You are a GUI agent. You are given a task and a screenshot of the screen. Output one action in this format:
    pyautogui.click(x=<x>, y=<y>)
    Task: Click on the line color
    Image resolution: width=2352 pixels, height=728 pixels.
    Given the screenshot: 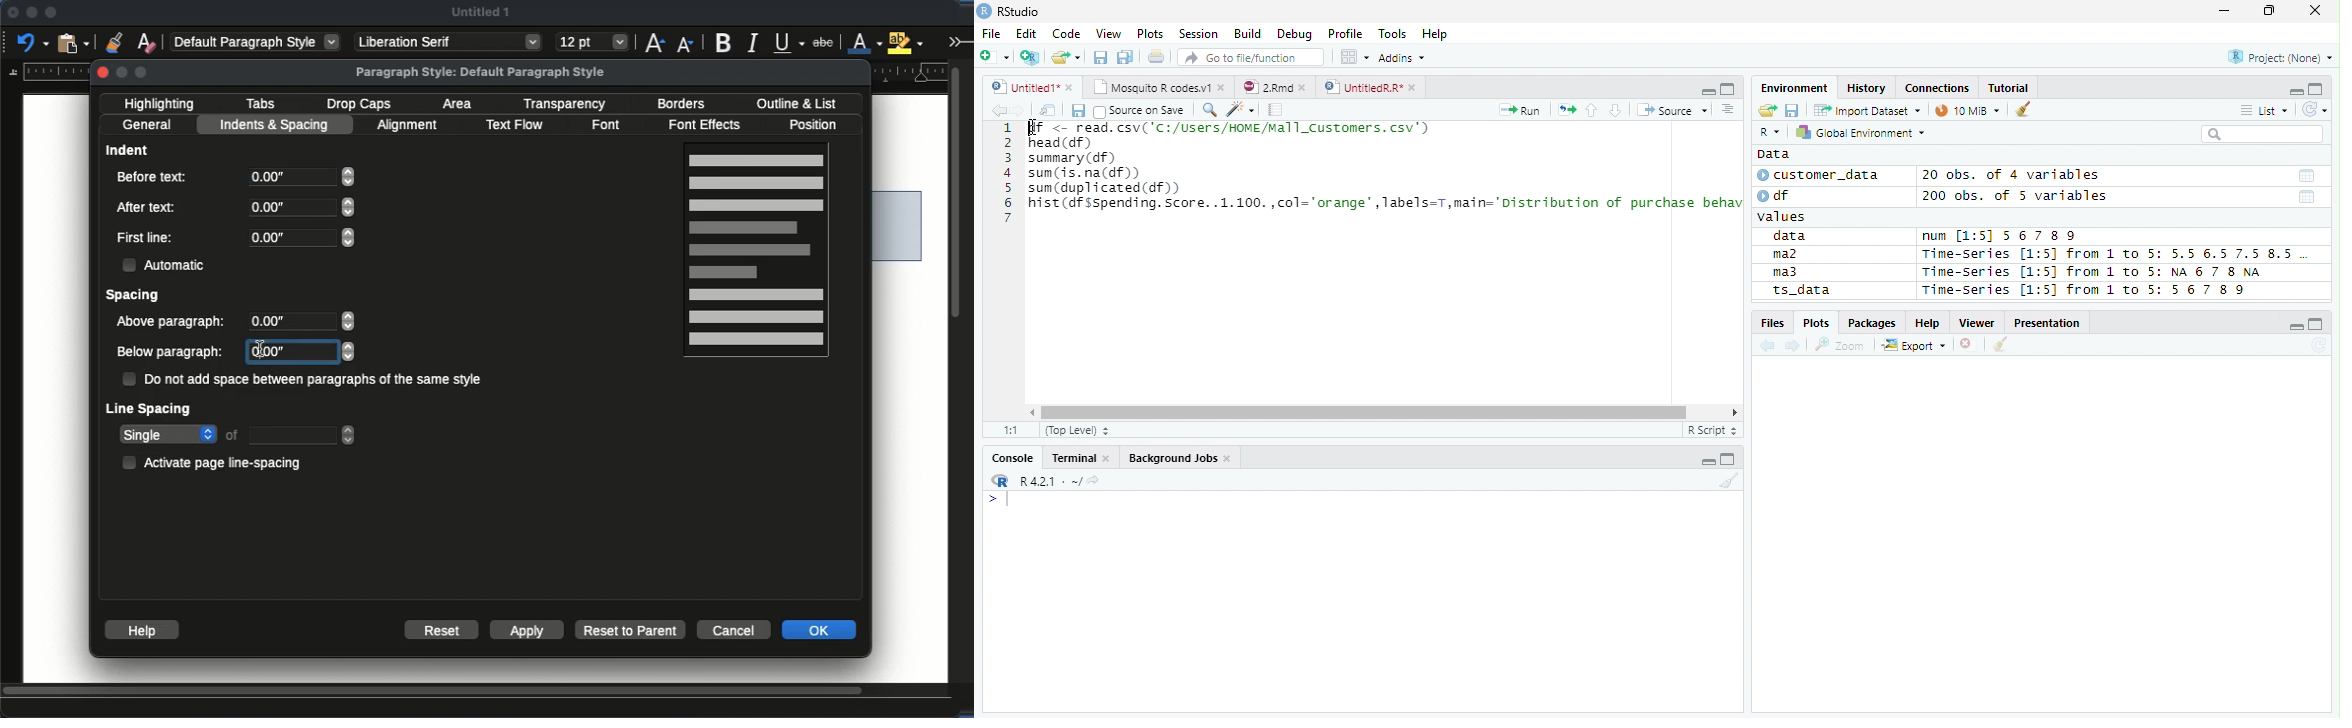 What is the action you would take?
    pyautogui.click(x=865, y=42)
    